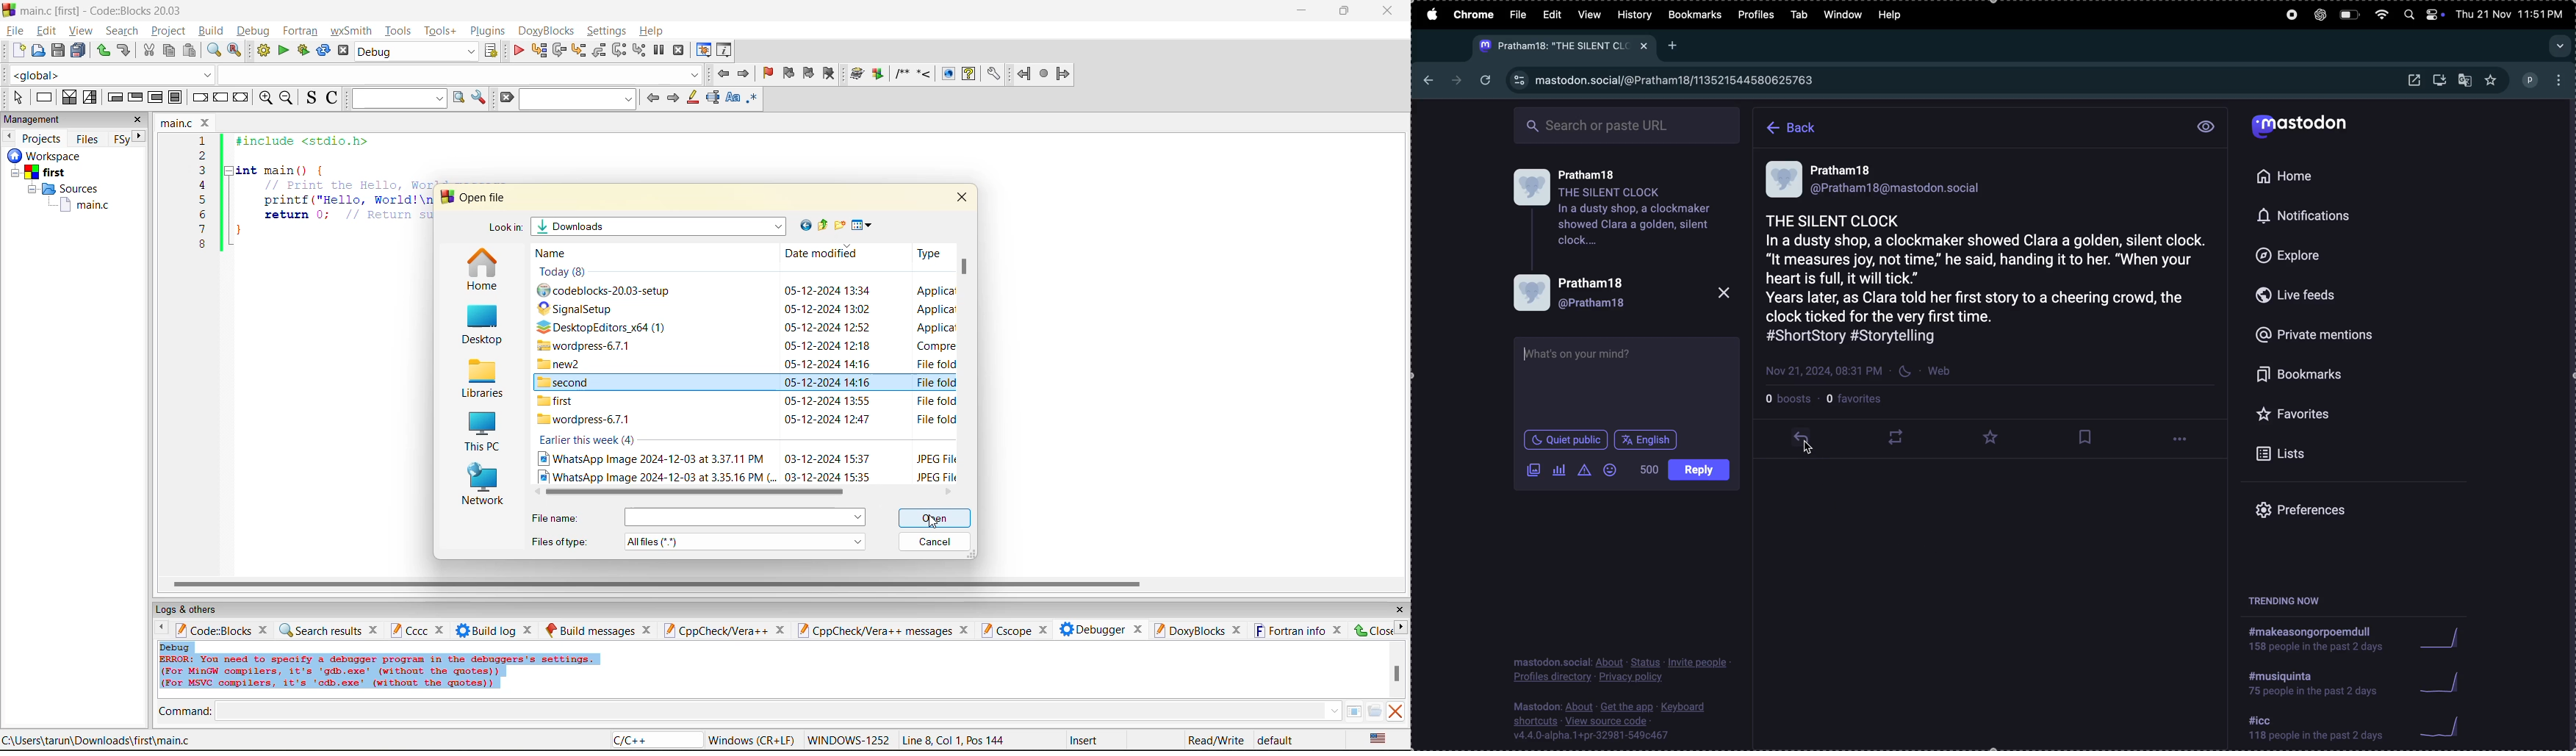  Describe the element at coordinates (873, 630) in the screenshot. I see `cppcheck/vera++ messages` at that location.